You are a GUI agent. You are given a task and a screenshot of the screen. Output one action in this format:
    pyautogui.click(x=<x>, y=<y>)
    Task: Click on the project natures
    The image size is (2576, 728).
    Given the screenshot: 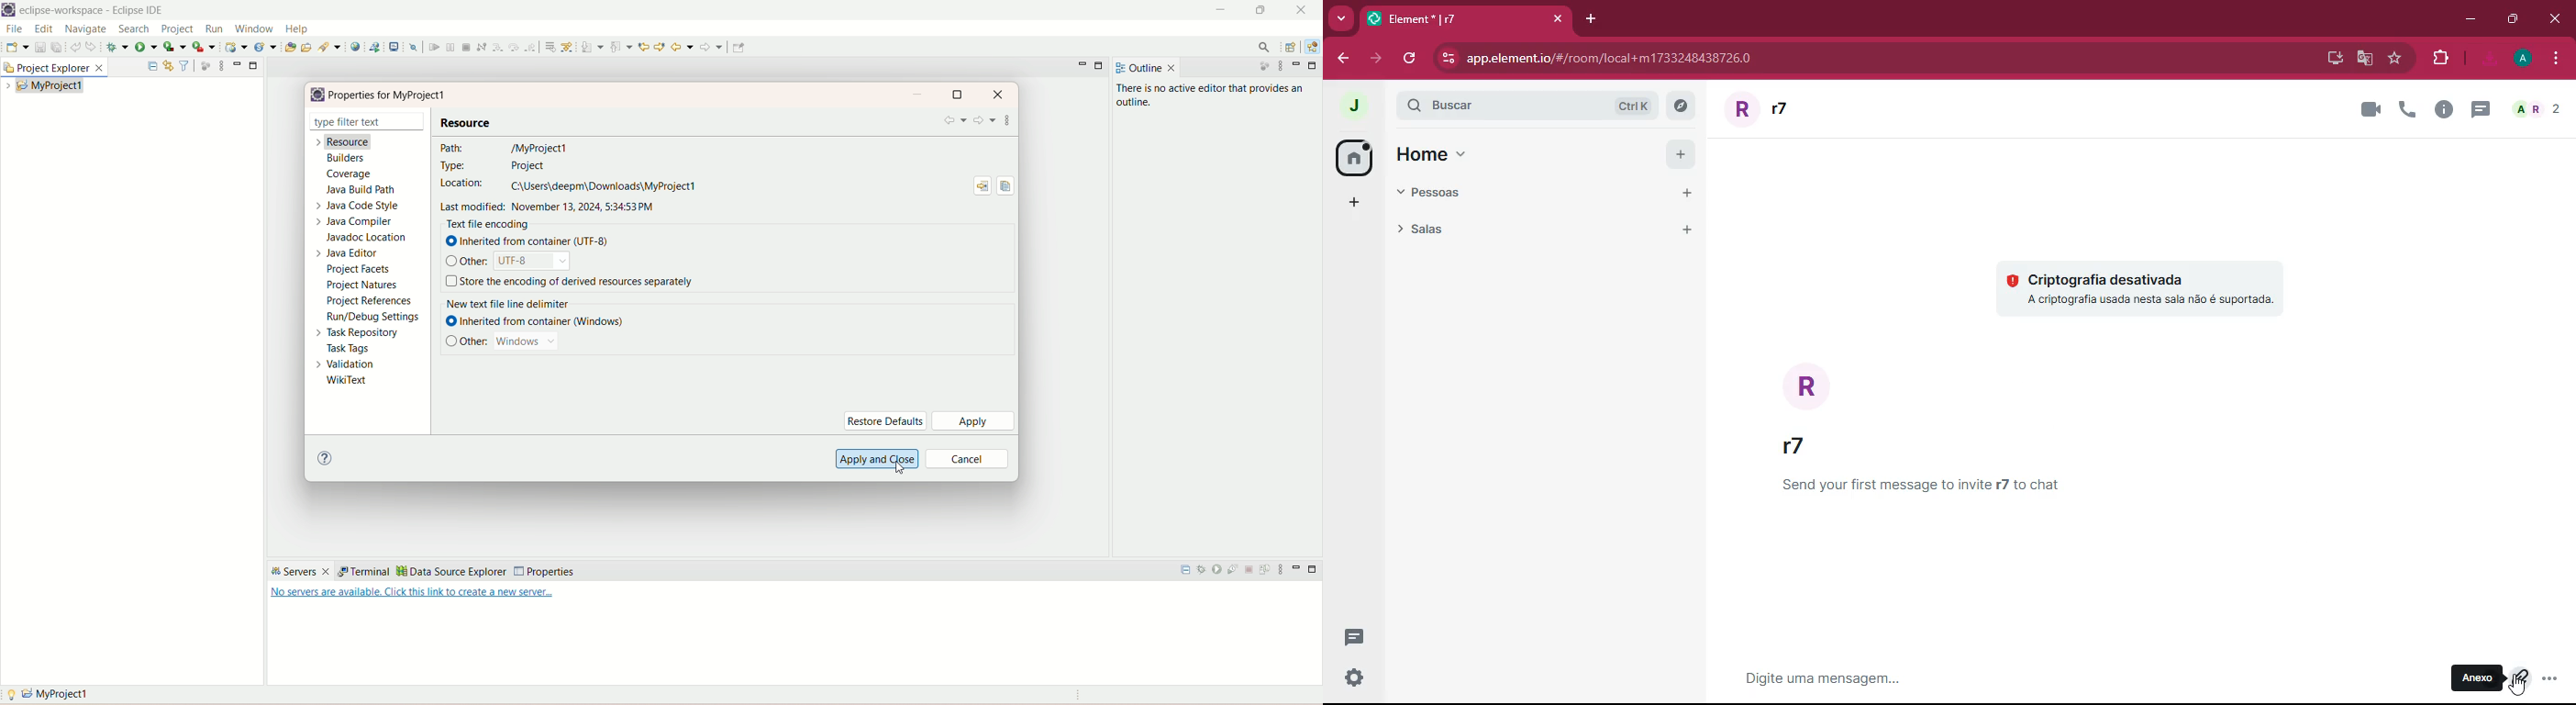 What is the action you would take?
    pyautogui.click(x=364, y=287)
    